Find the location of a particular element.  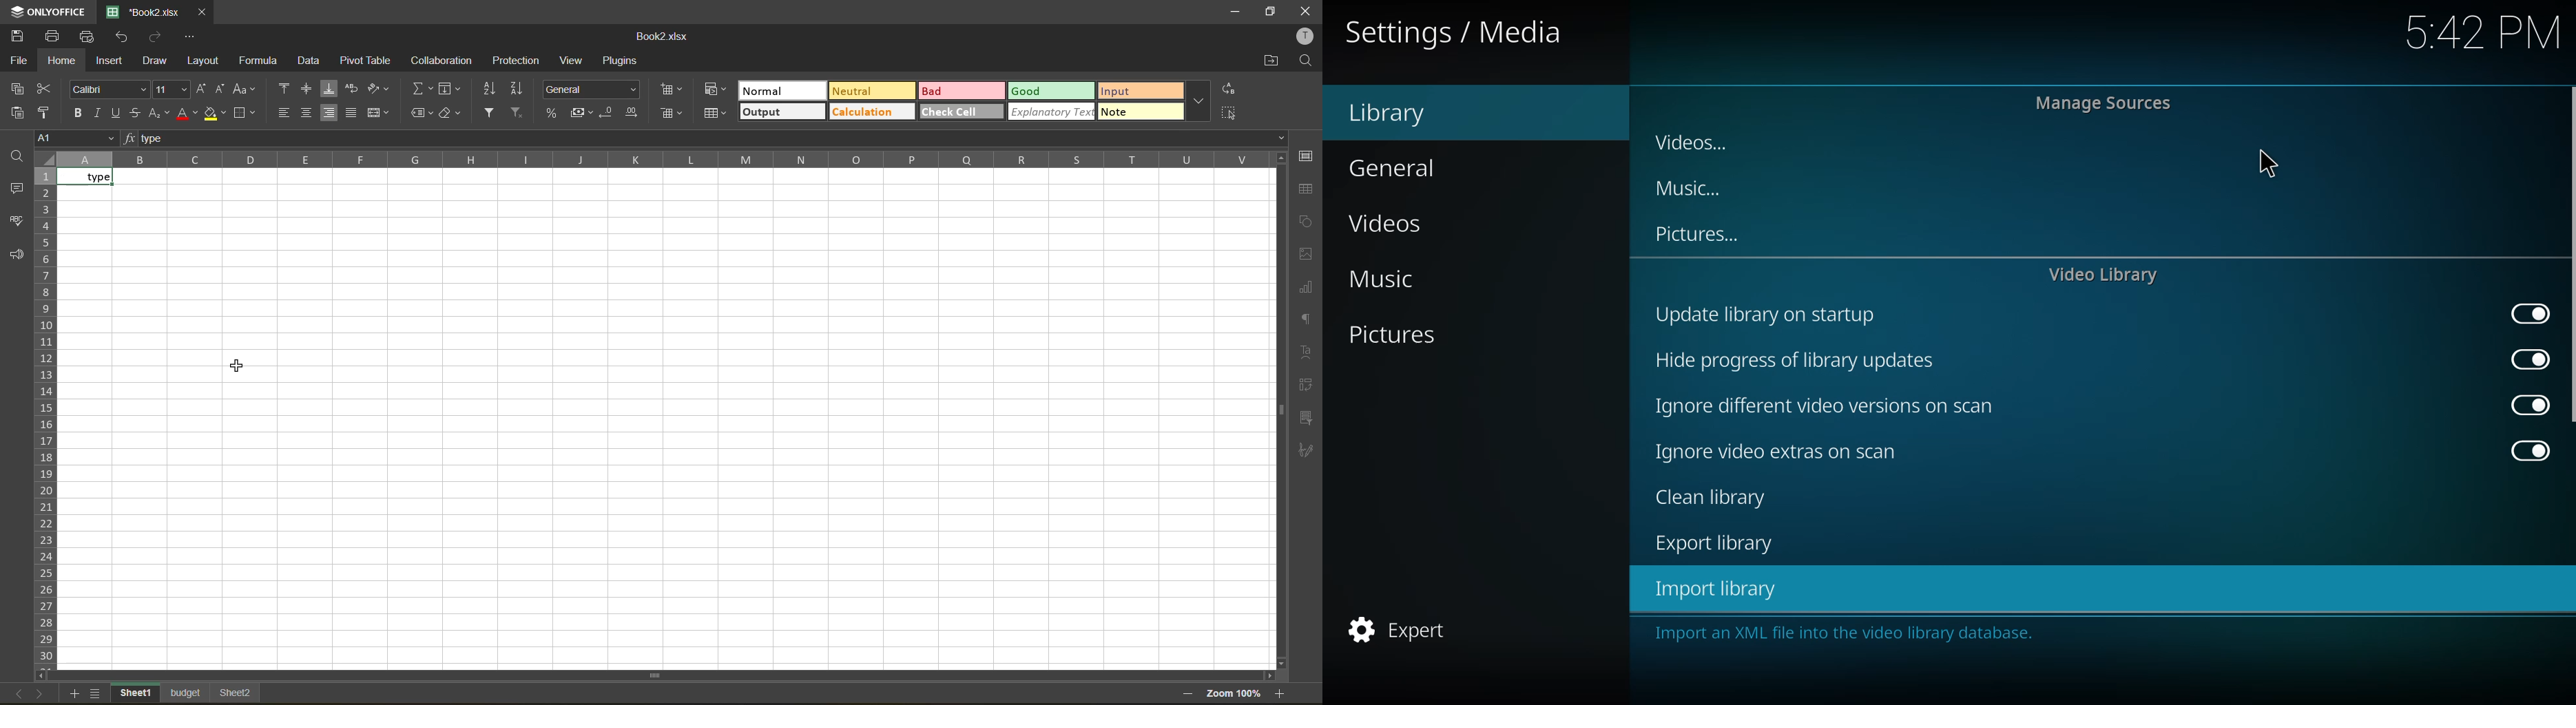

time is located at coordinates (2485, 30).